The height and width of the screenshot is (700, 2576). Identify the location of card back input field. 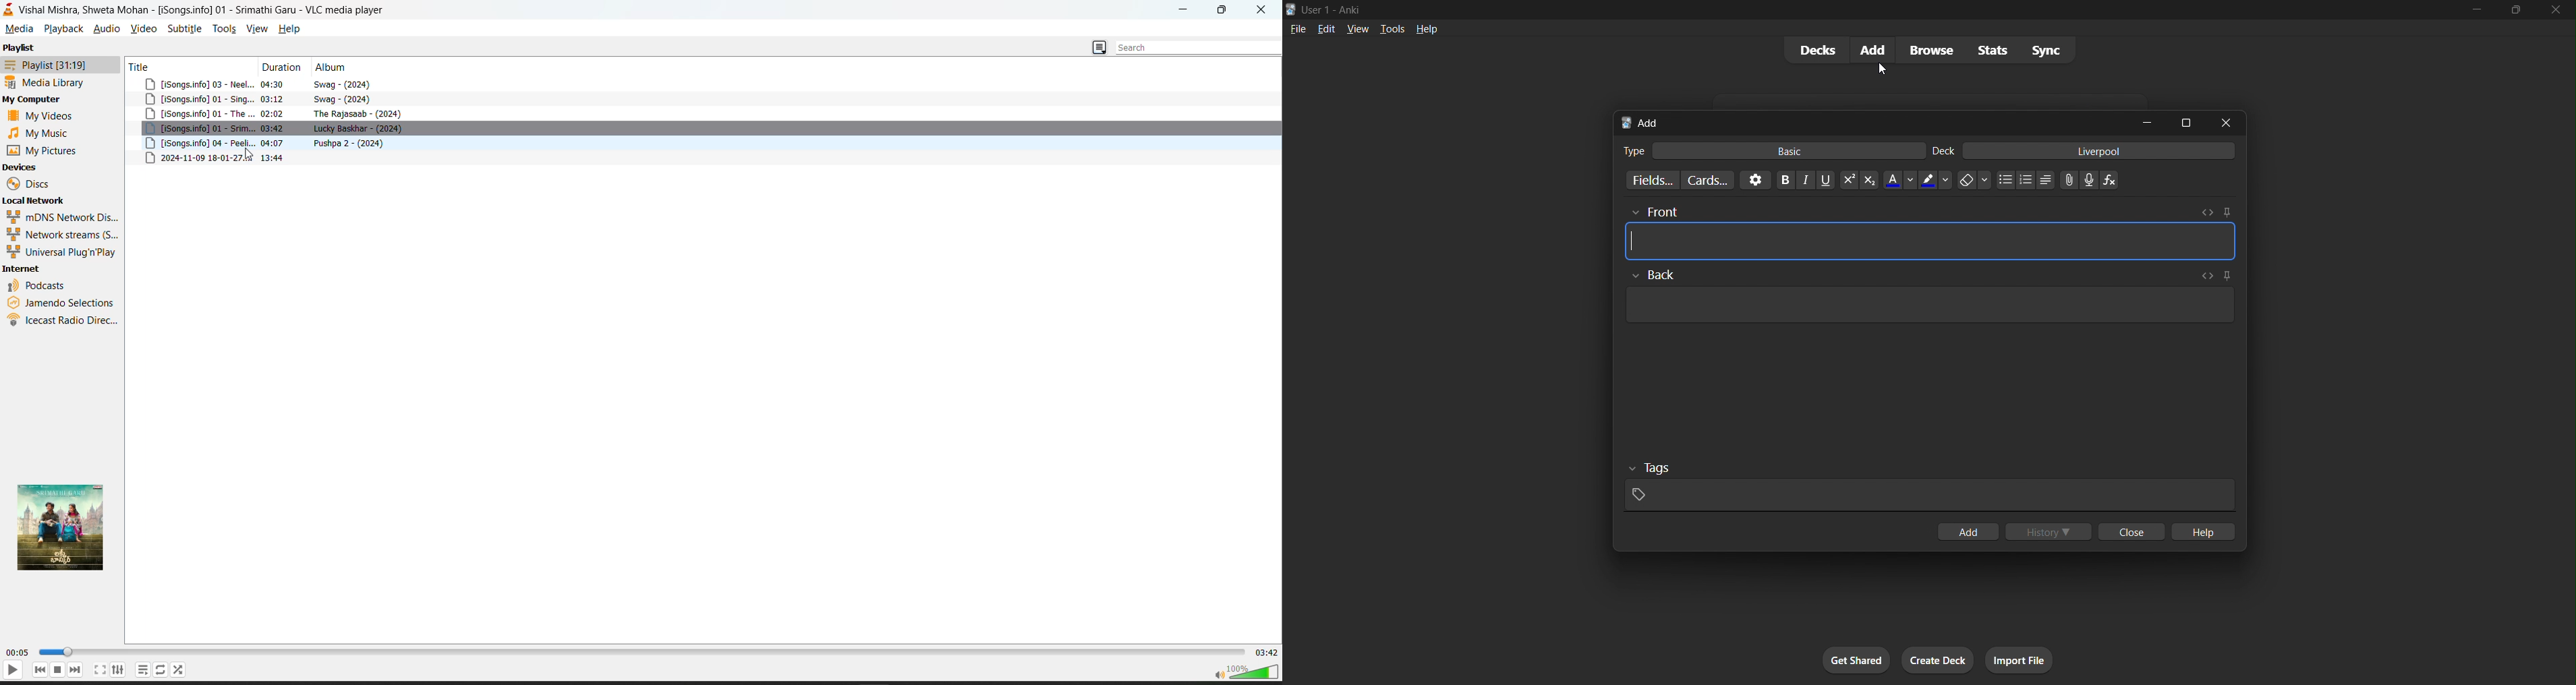
(1925, 302).